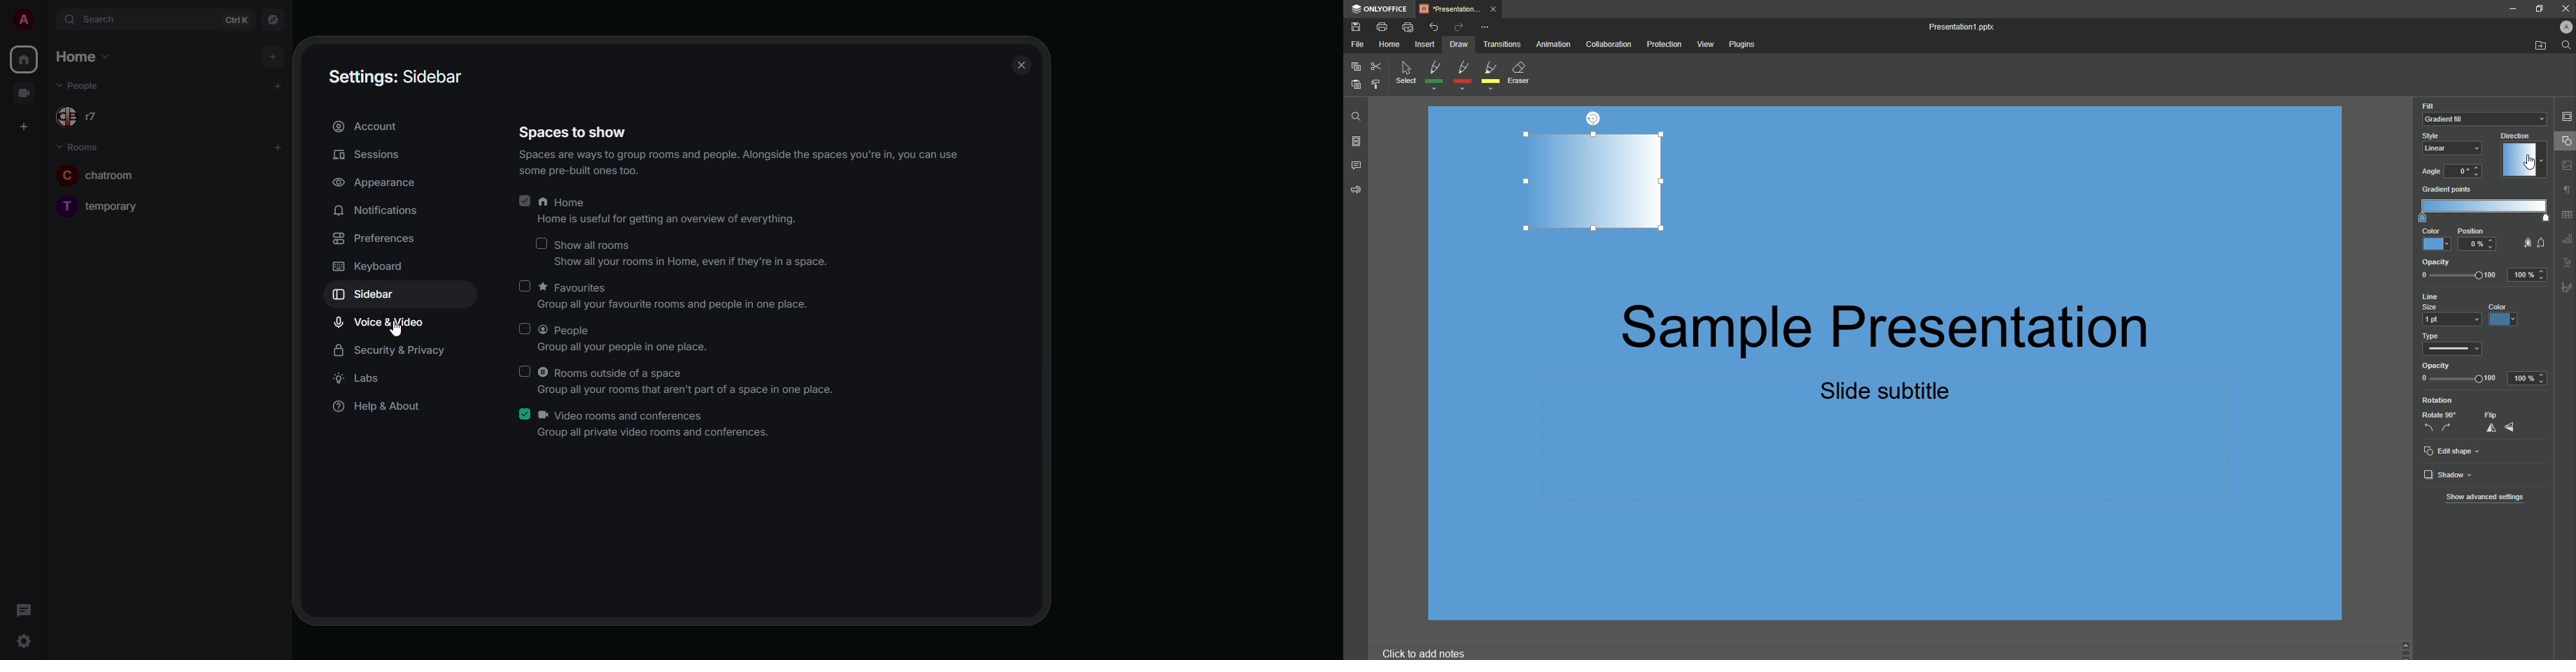 Image resolution: width=2576 pixels, height=672 pixels. I want to click on home, so click(84, 57).